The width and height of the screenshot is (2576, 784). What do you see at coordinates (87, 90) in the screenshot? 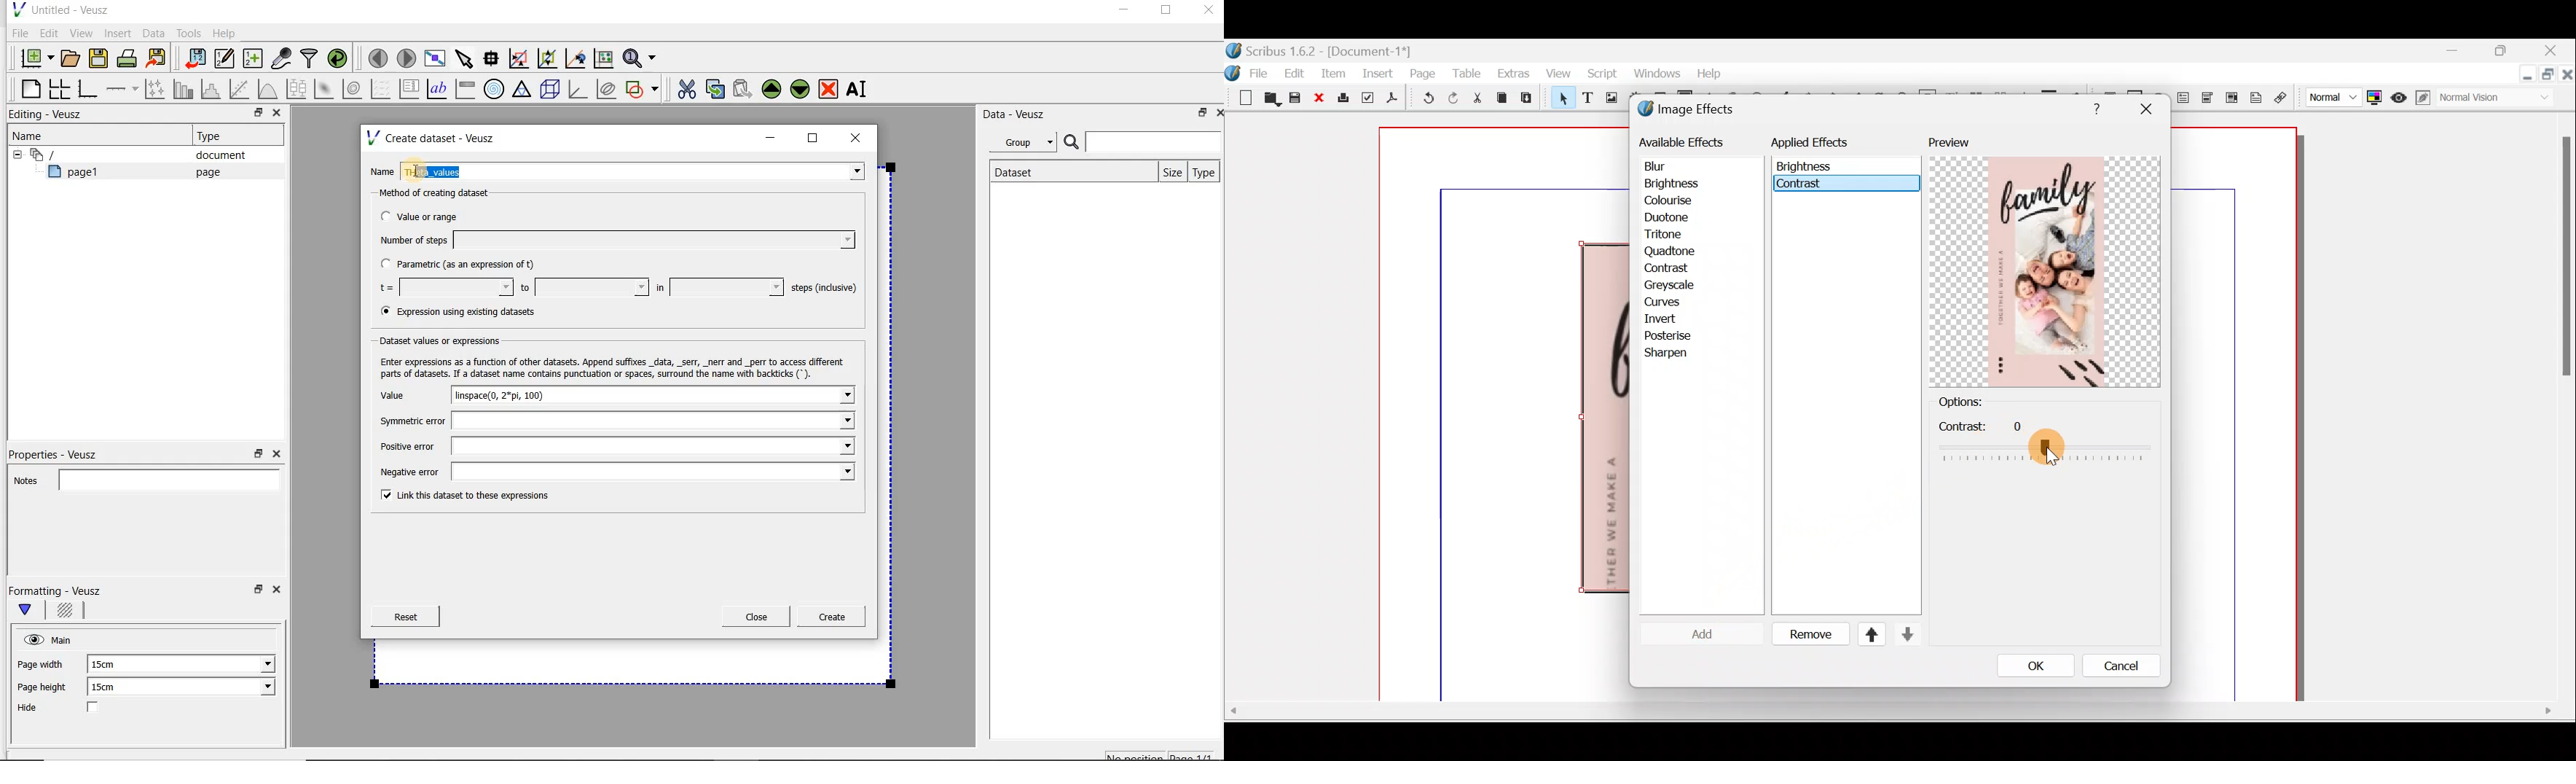
I see `base graph` at bounding box center [87, 90].